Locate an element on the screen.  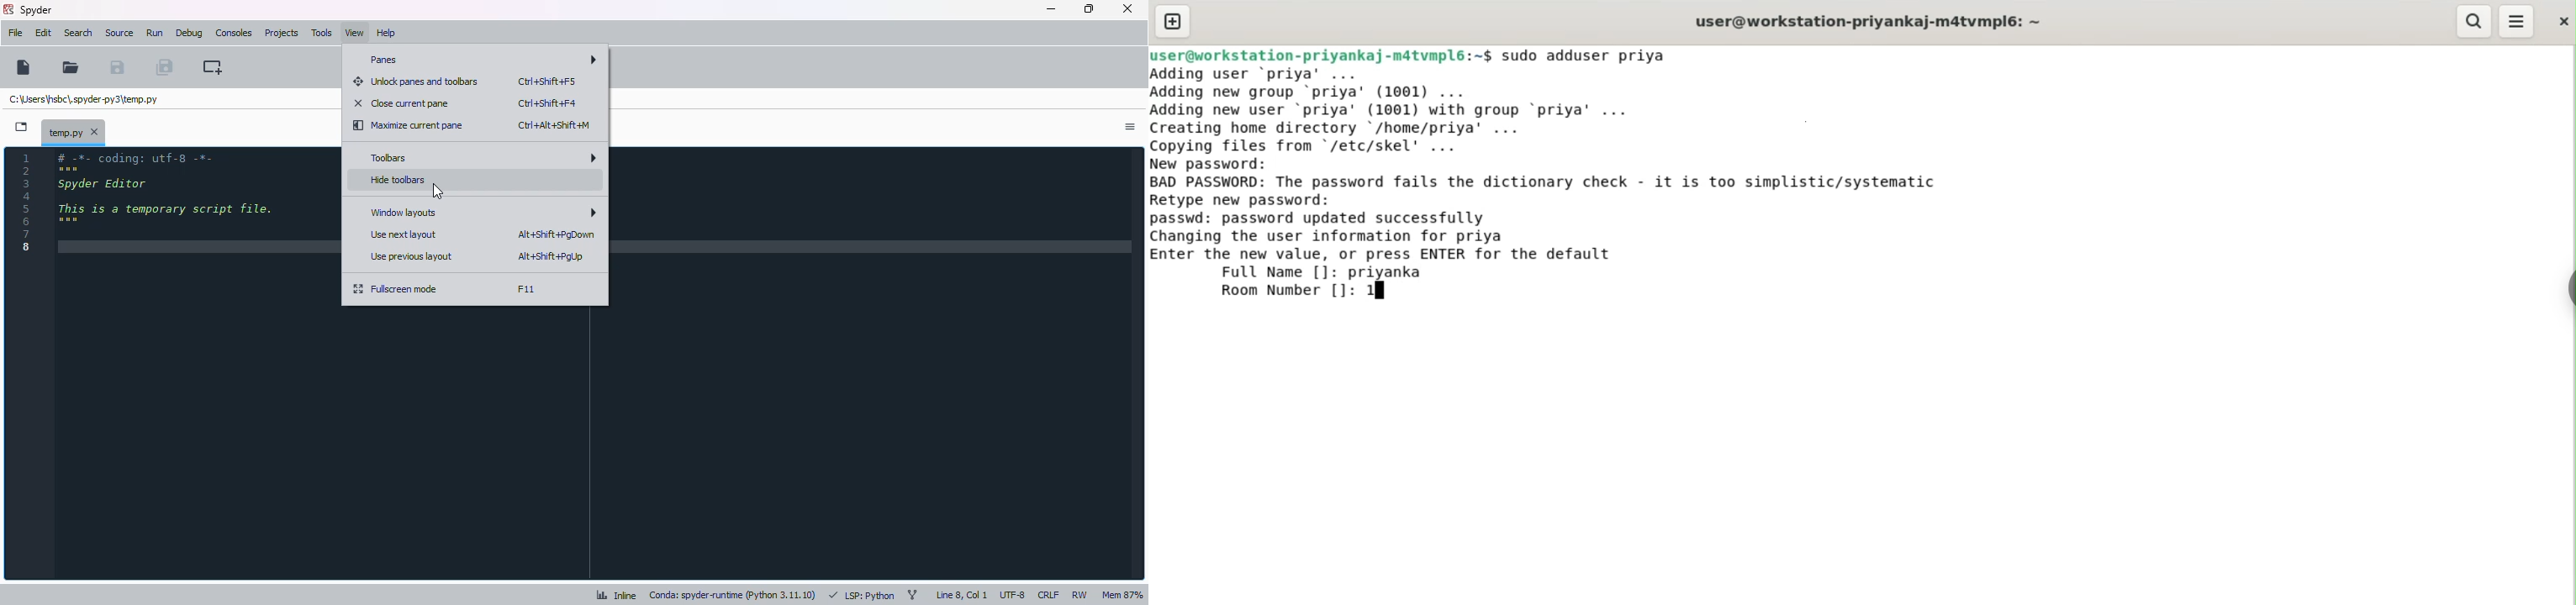
line numbers is located at coordinates (24, 202).